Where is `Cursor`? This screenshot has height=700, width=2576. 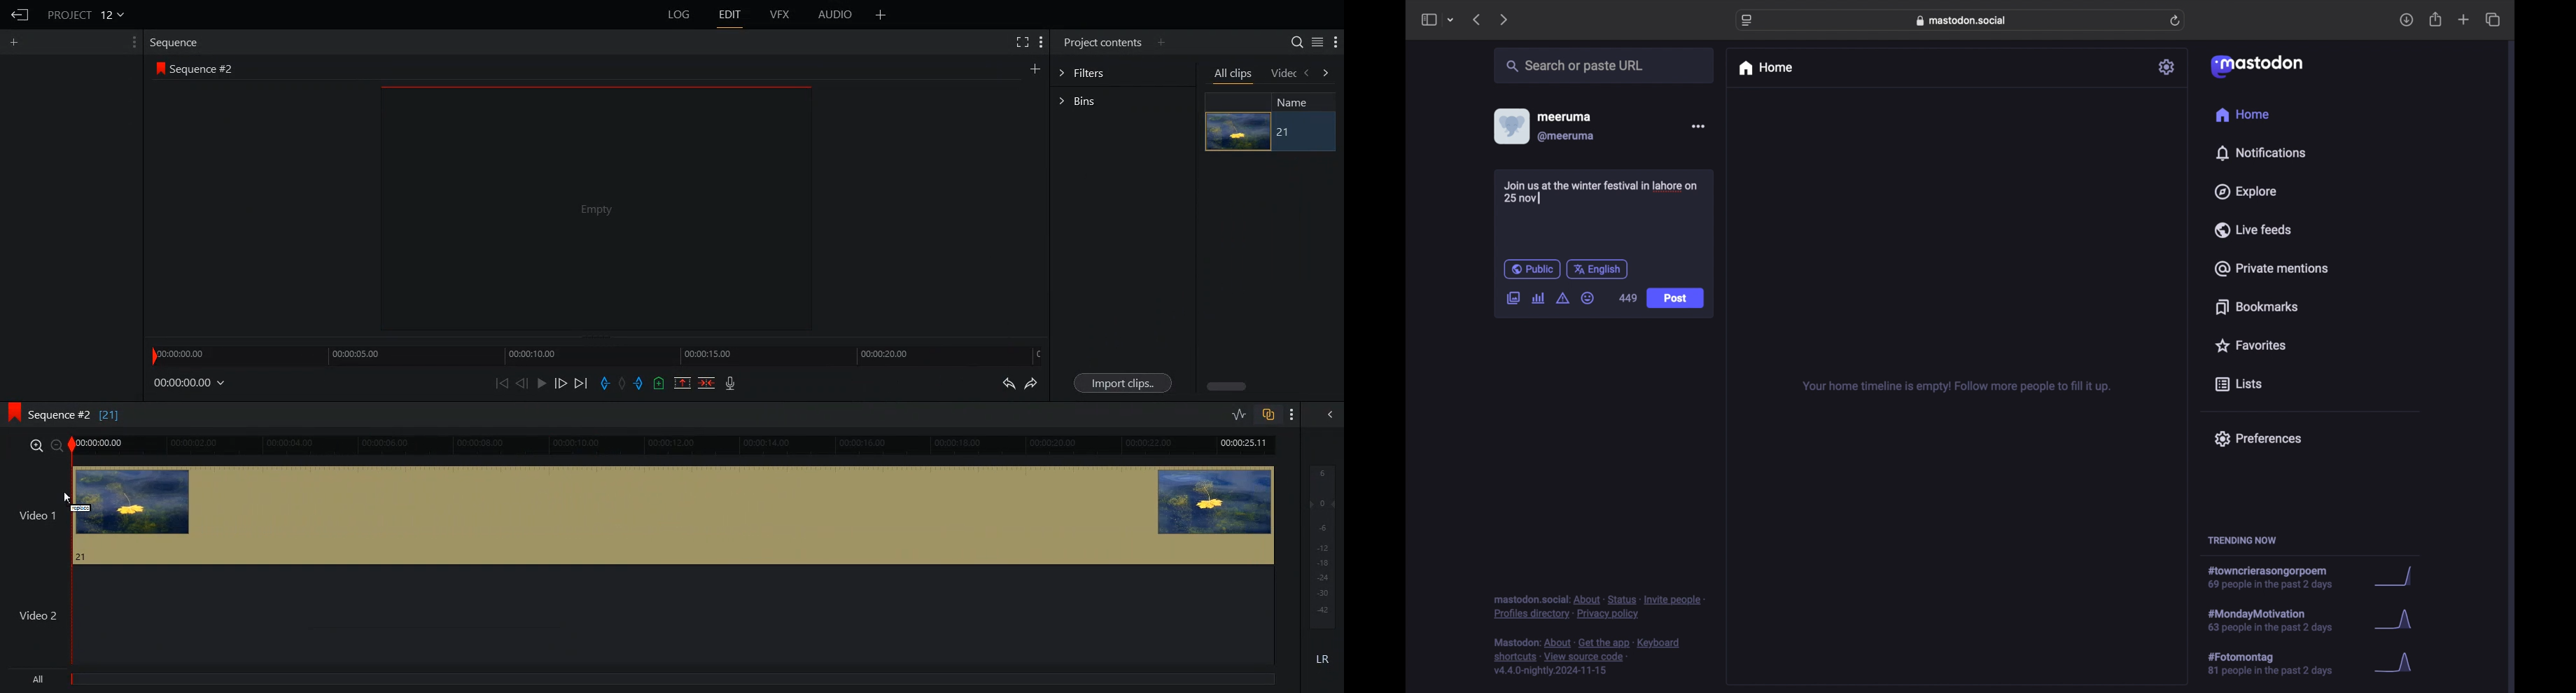
Cursor is located at coordinates (69, 498).